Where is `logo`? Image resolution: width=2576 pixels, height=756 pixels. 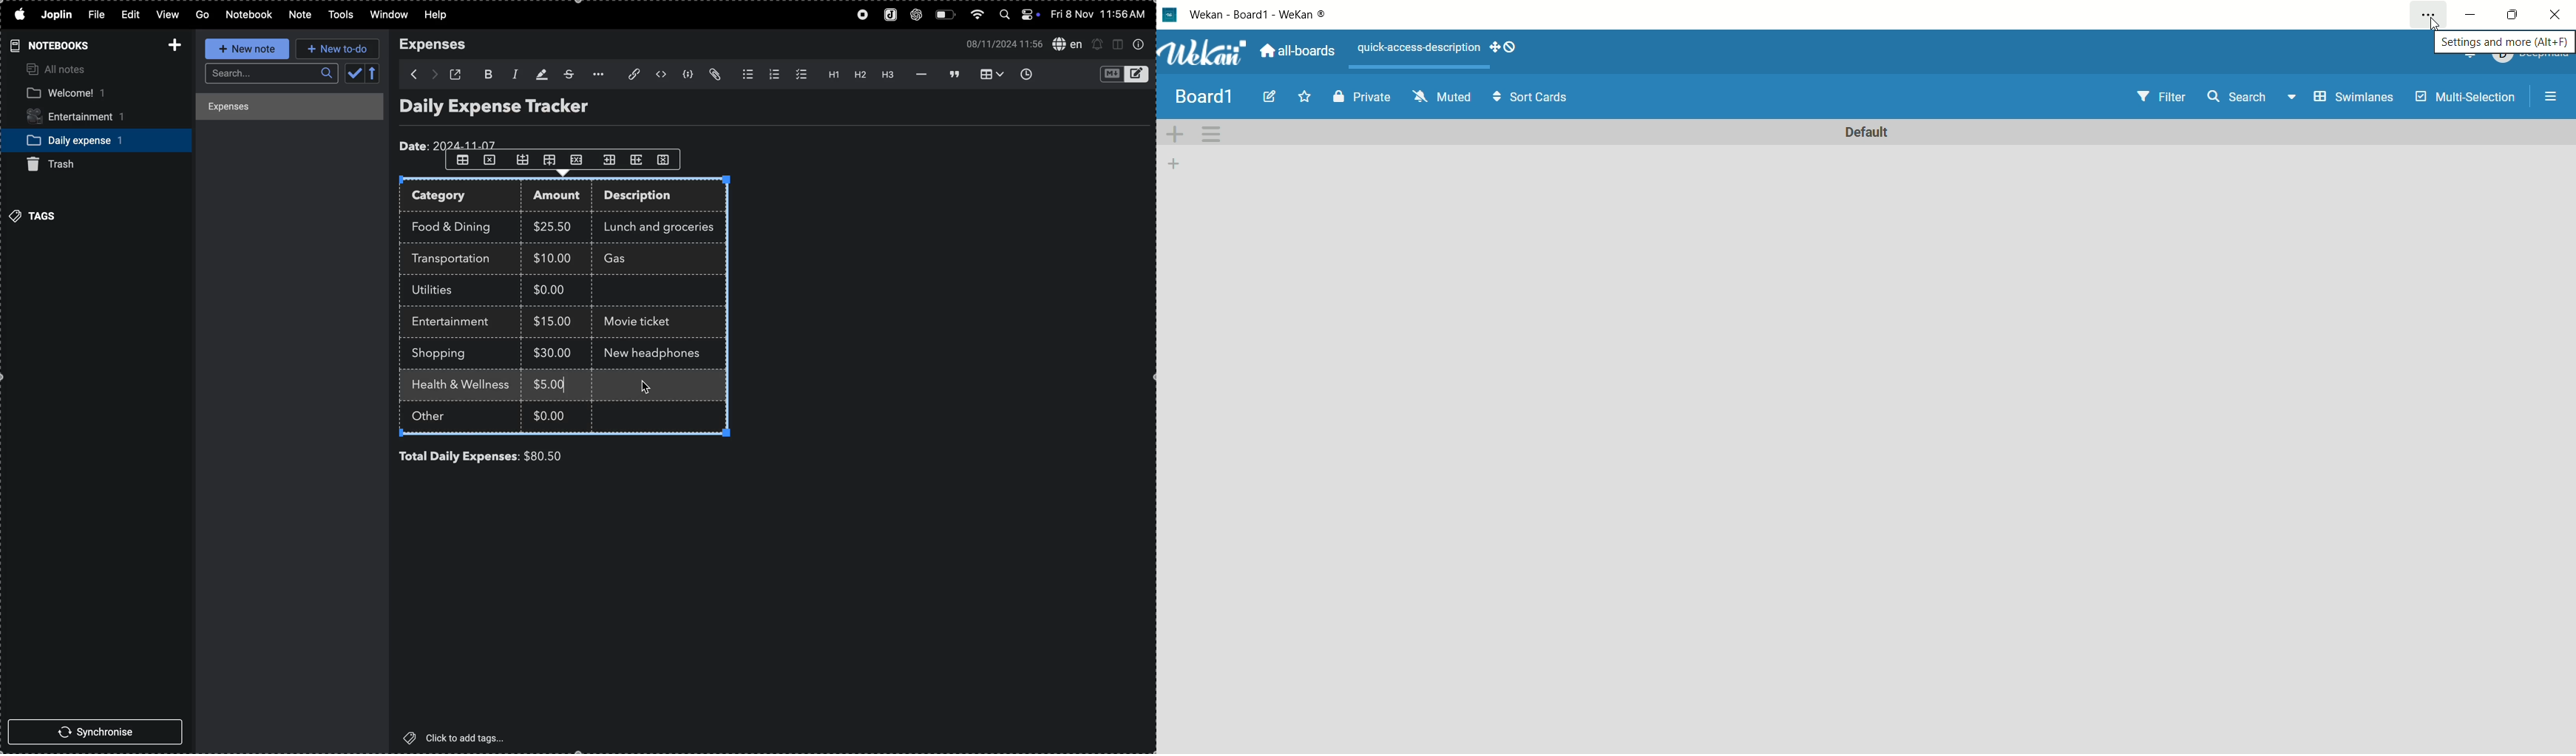 logo is located at coordinates (1169, 13).